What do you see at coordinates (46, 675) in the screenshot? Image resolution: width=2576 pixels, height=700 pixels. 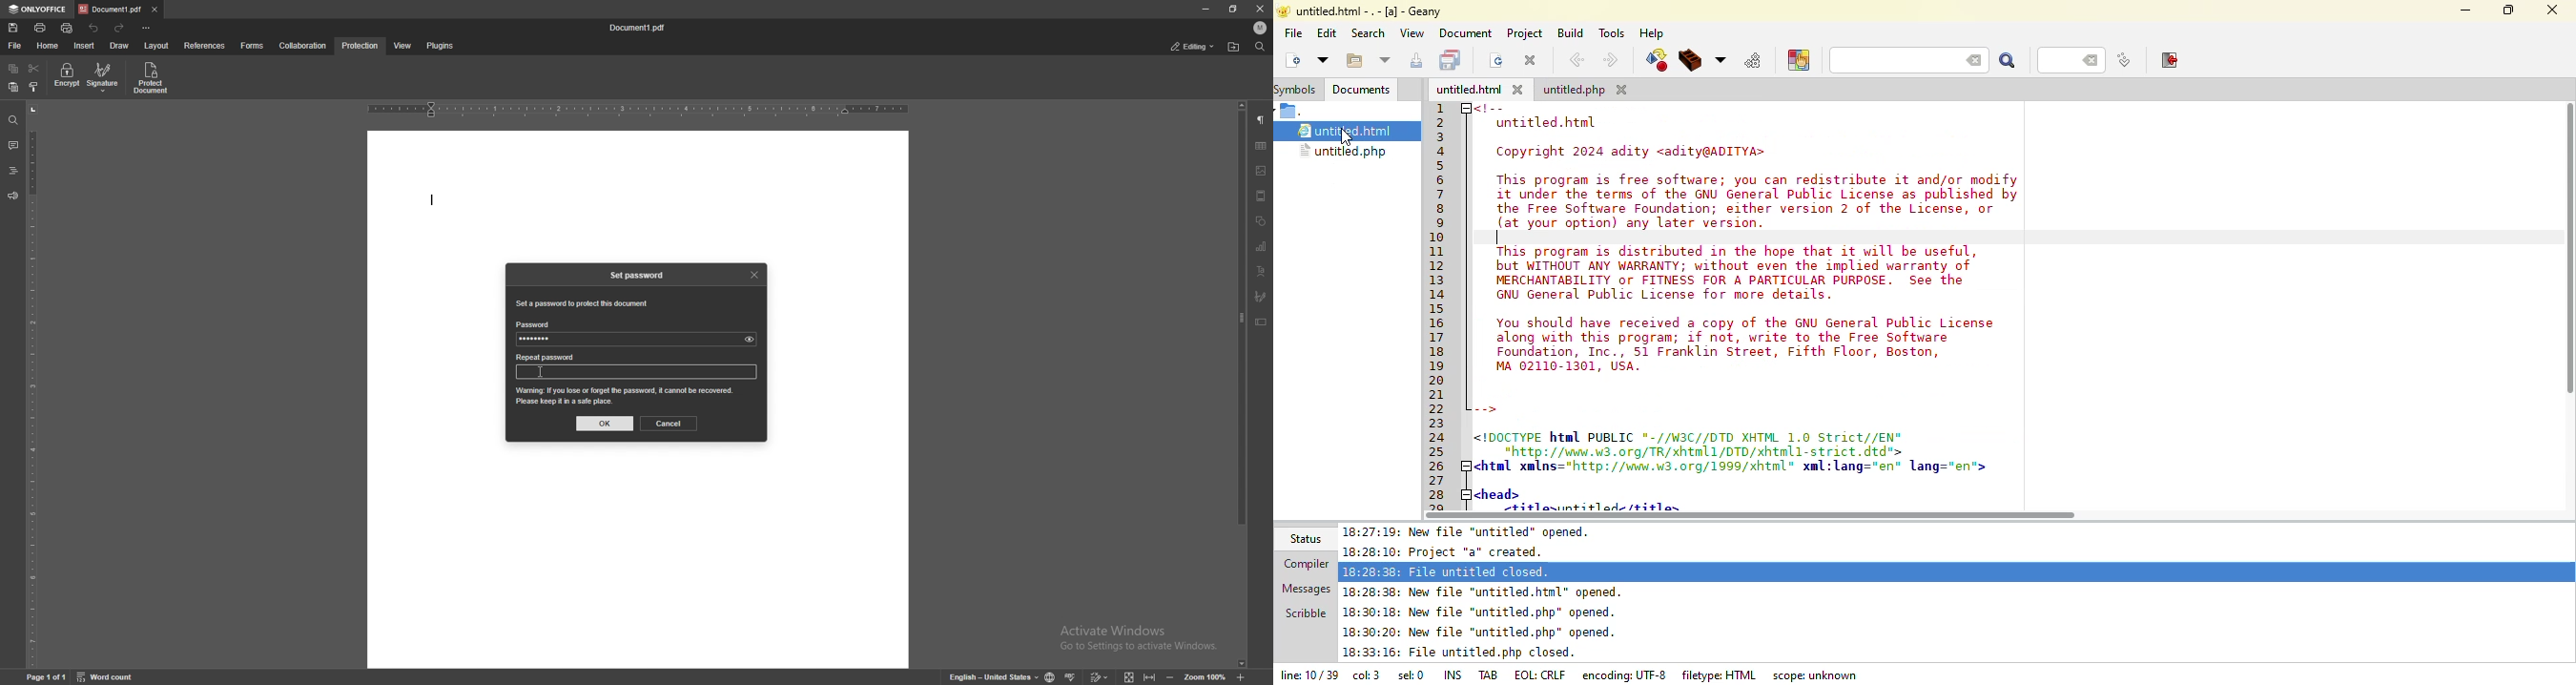 I see `page` at bounding box center [46, 675].